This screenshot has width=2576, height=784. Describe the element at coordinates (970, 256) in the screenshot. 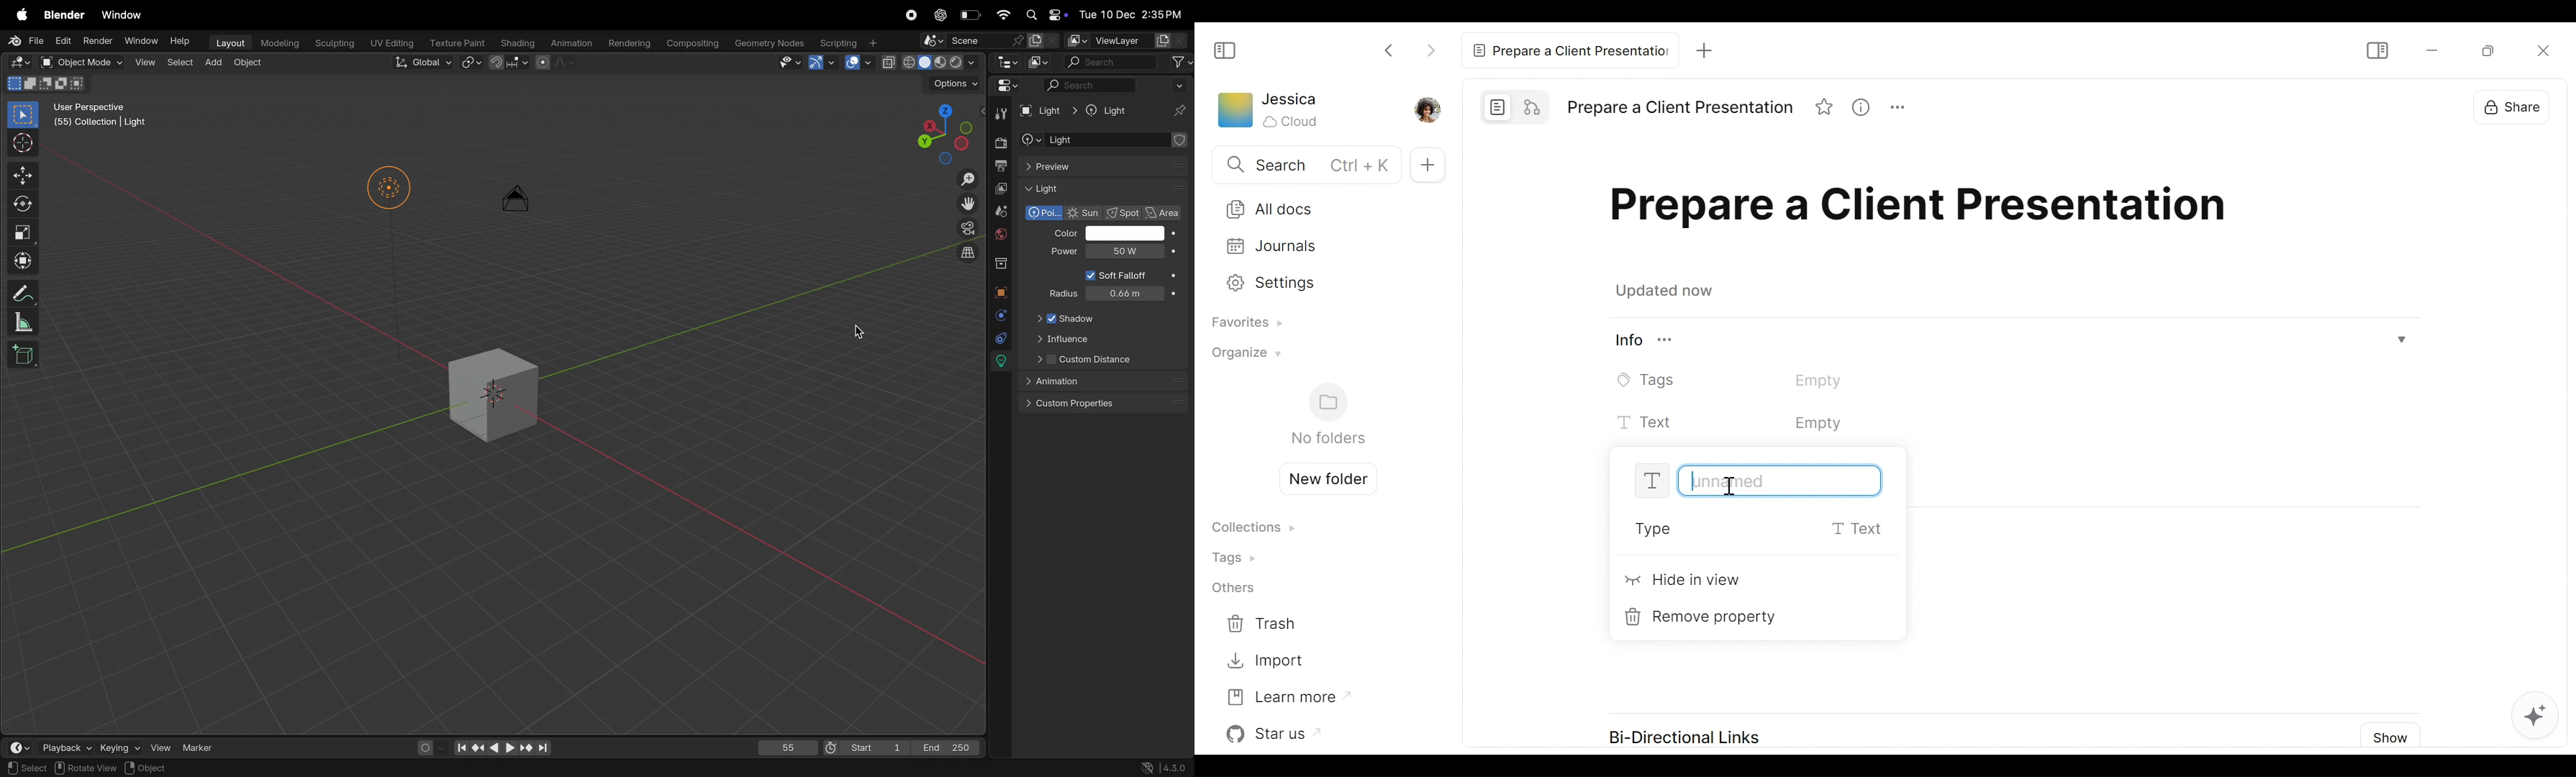

I see `orthographic view` at that location.